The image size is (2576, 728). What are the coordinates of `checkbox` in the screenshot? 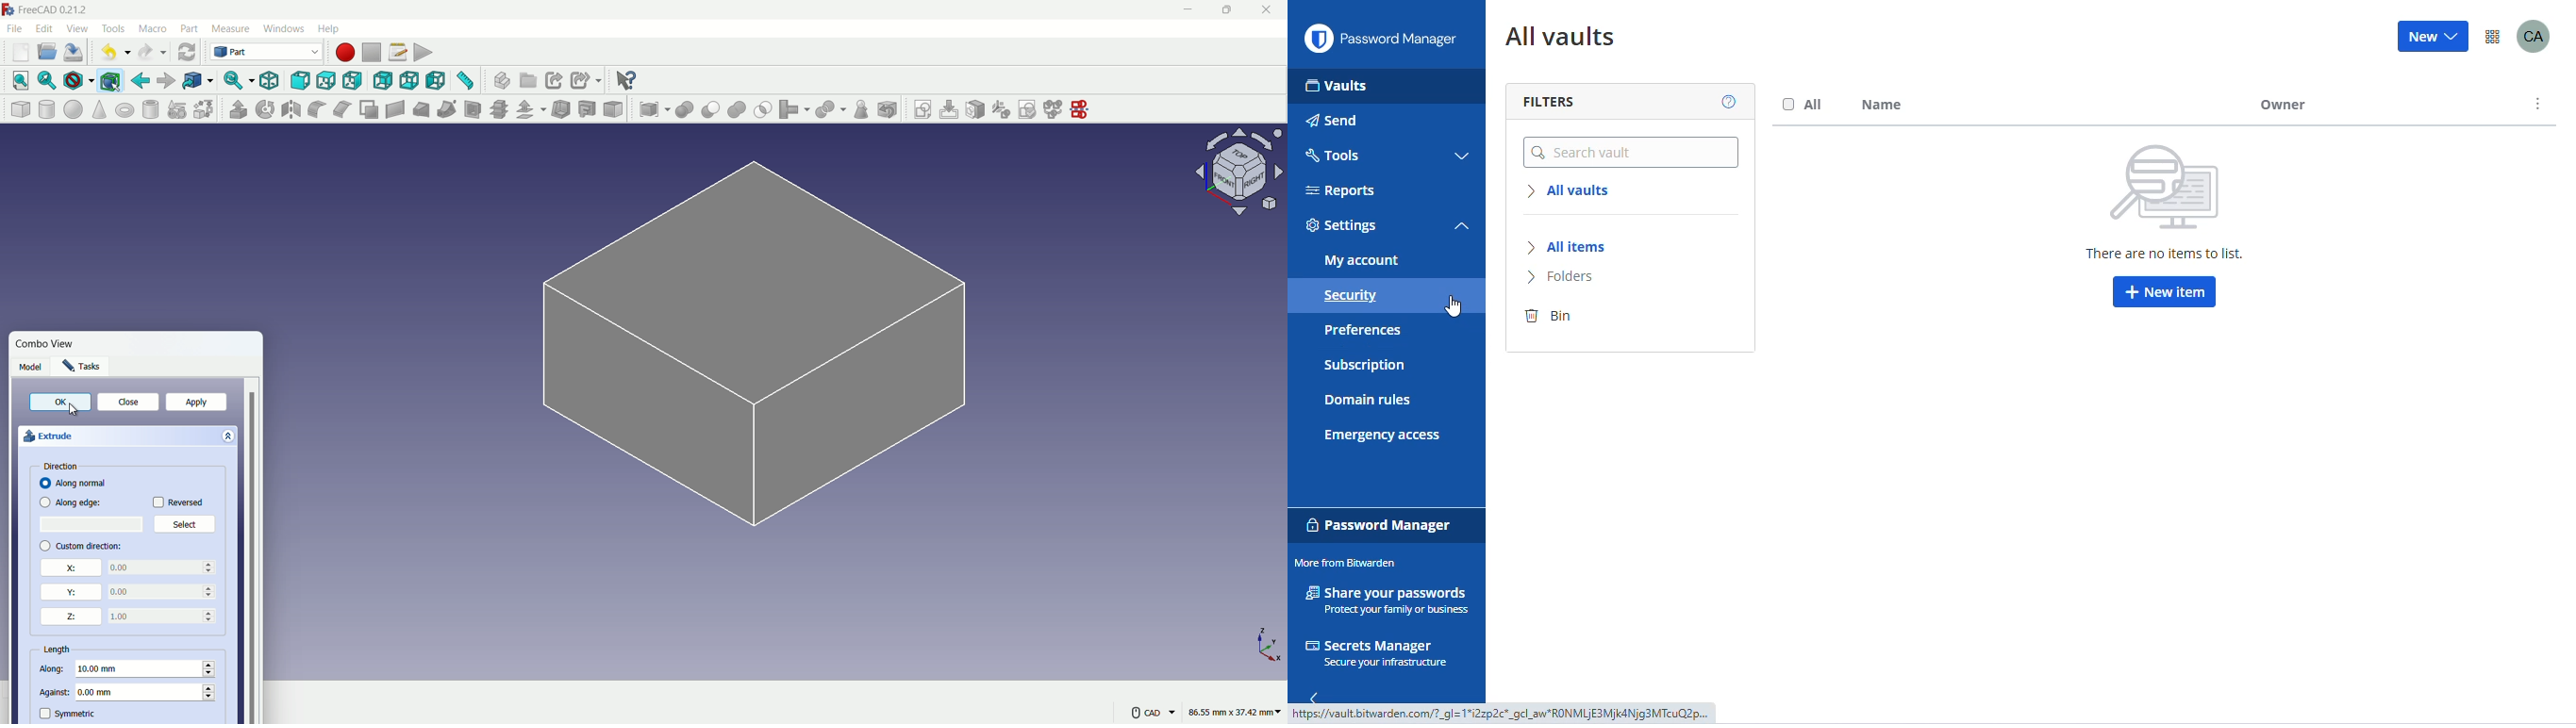 It's located at (159, 501).